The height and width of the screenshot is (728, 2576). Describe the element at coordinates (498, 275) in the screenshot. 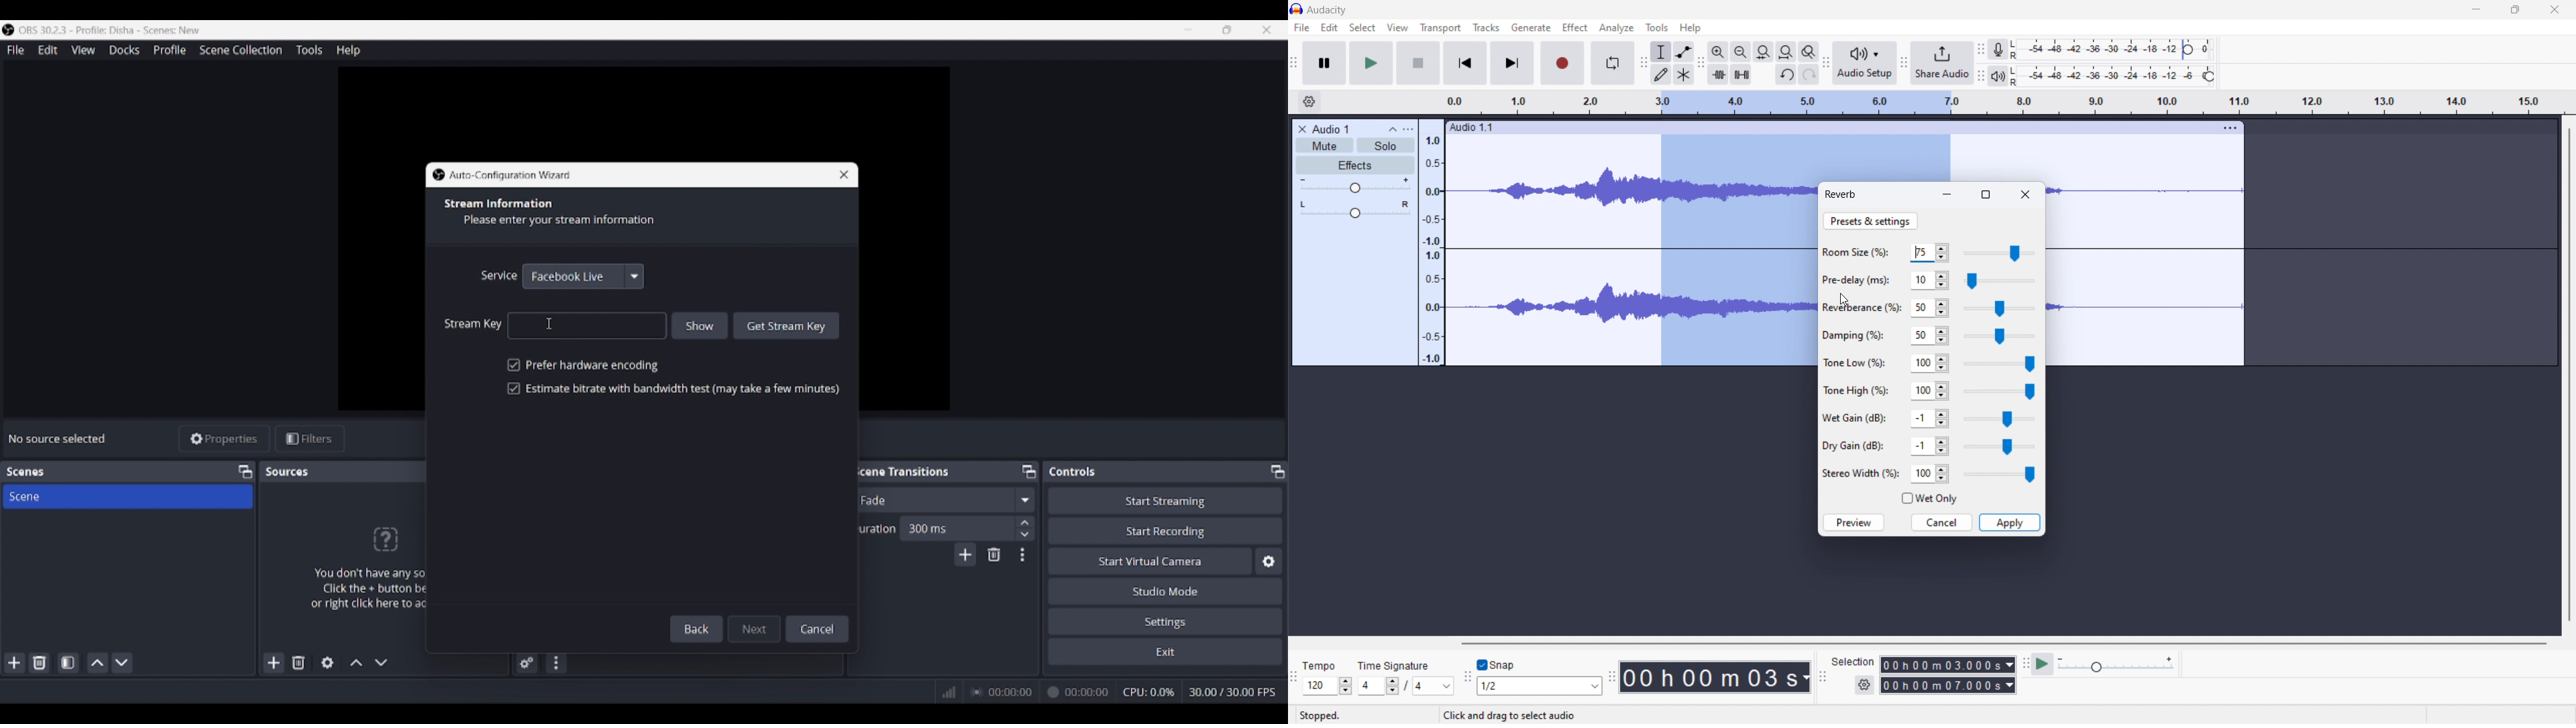

I see `Indicates service options` at that location.